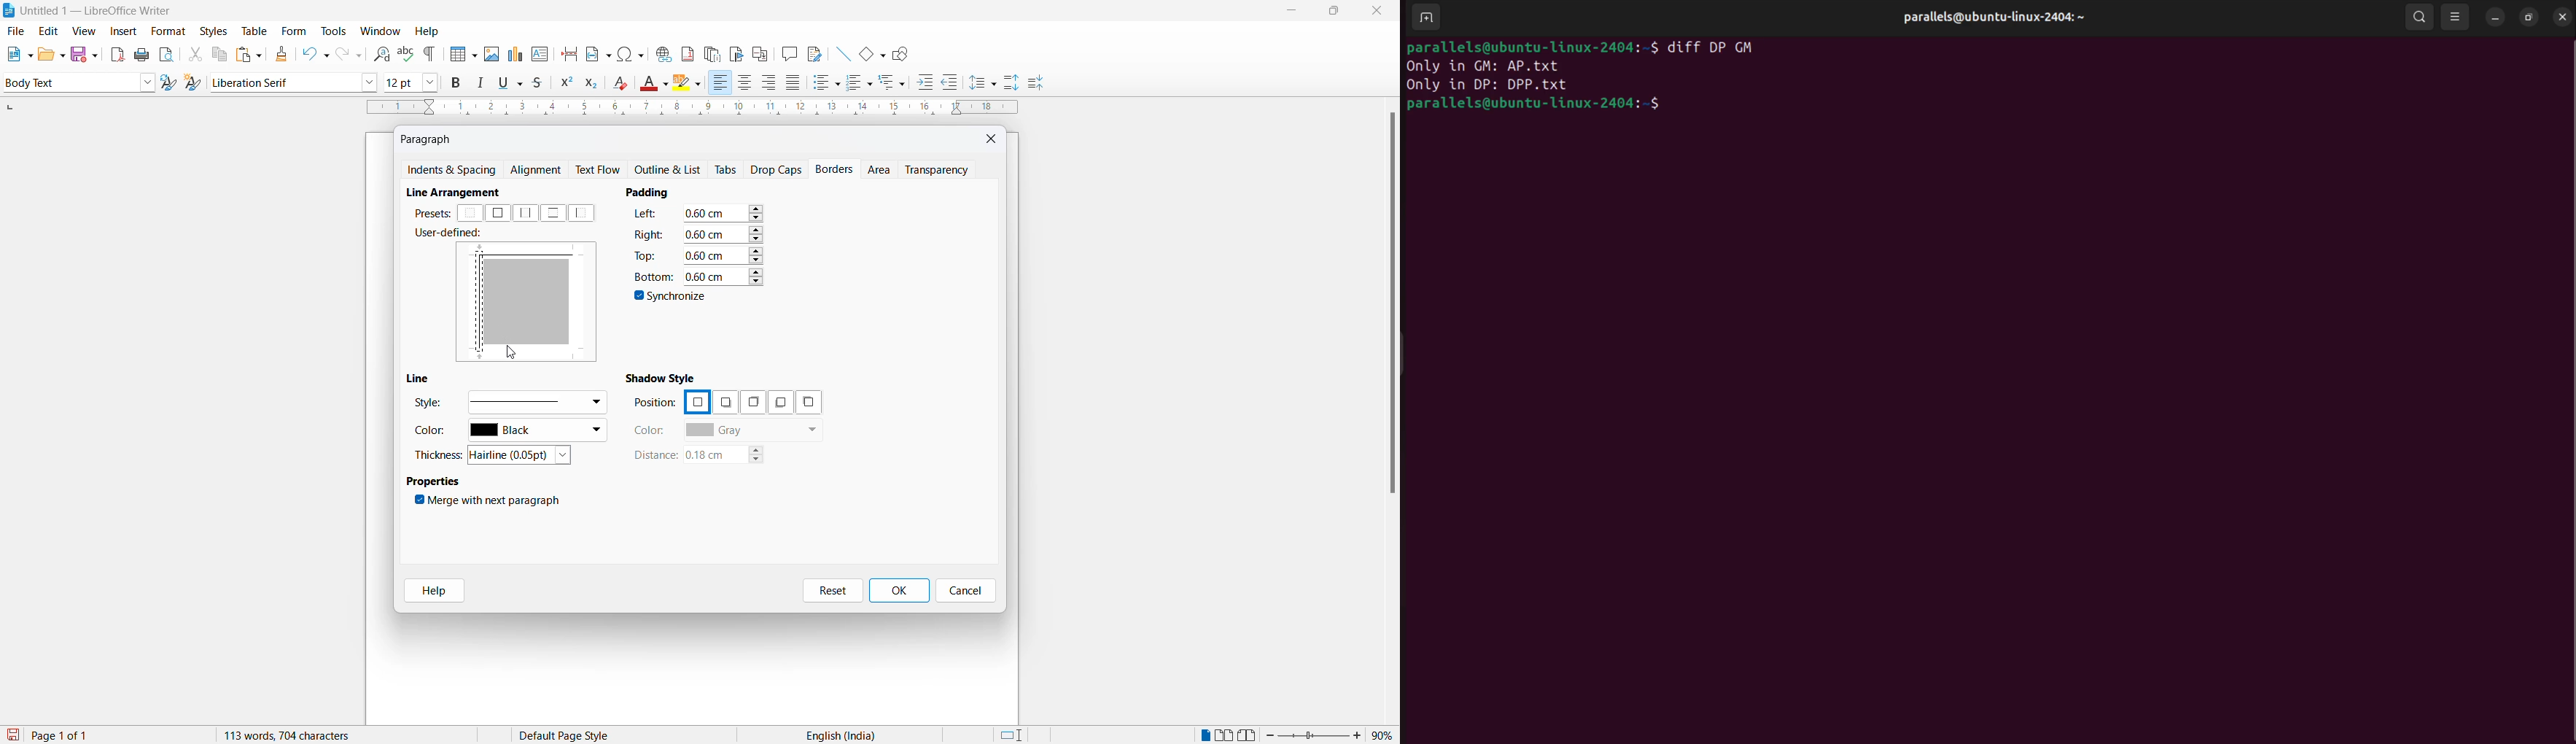 The height and width of the screenshot is (756, 2576). What do you see at coordinates (460, 55) in the screenshot?
I see `insert image` at bounding box center [460, 55].